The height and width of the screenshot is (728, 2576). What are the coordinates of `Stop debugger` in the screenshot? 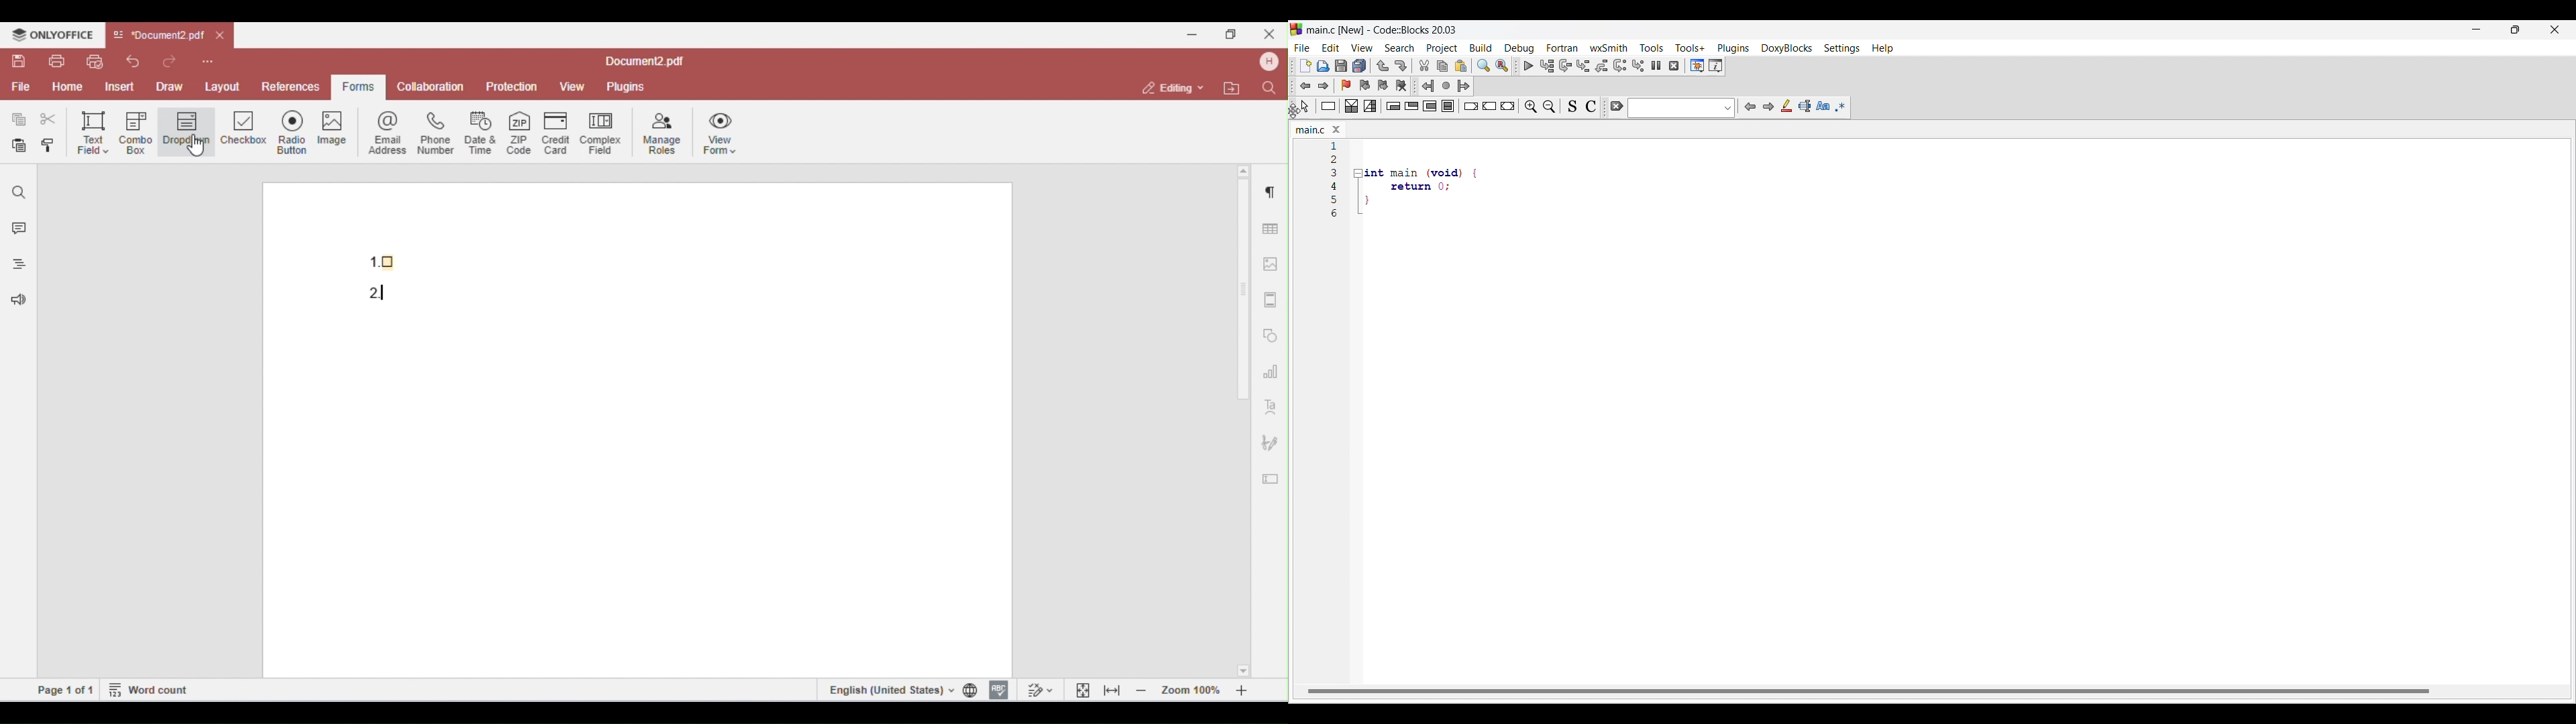 It's located at (1674, 66).